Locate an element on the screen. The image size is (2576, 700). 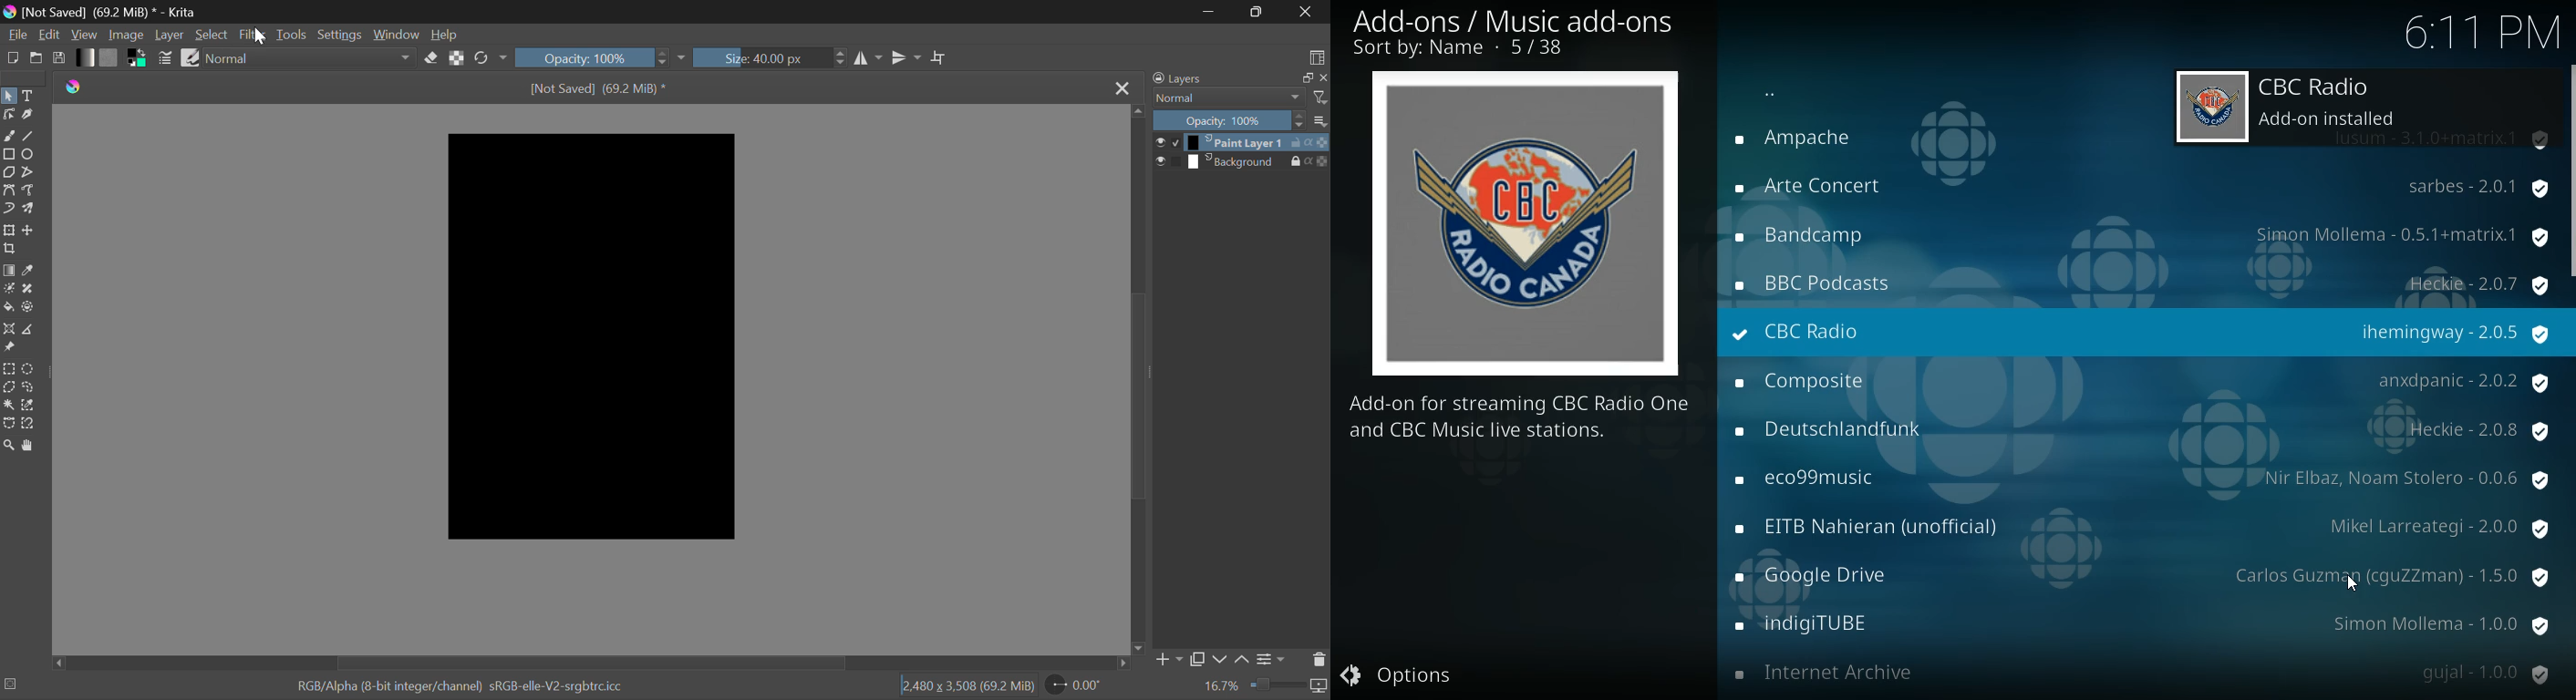
Workspace with Black Background Set is located at coordinates (594, 337).